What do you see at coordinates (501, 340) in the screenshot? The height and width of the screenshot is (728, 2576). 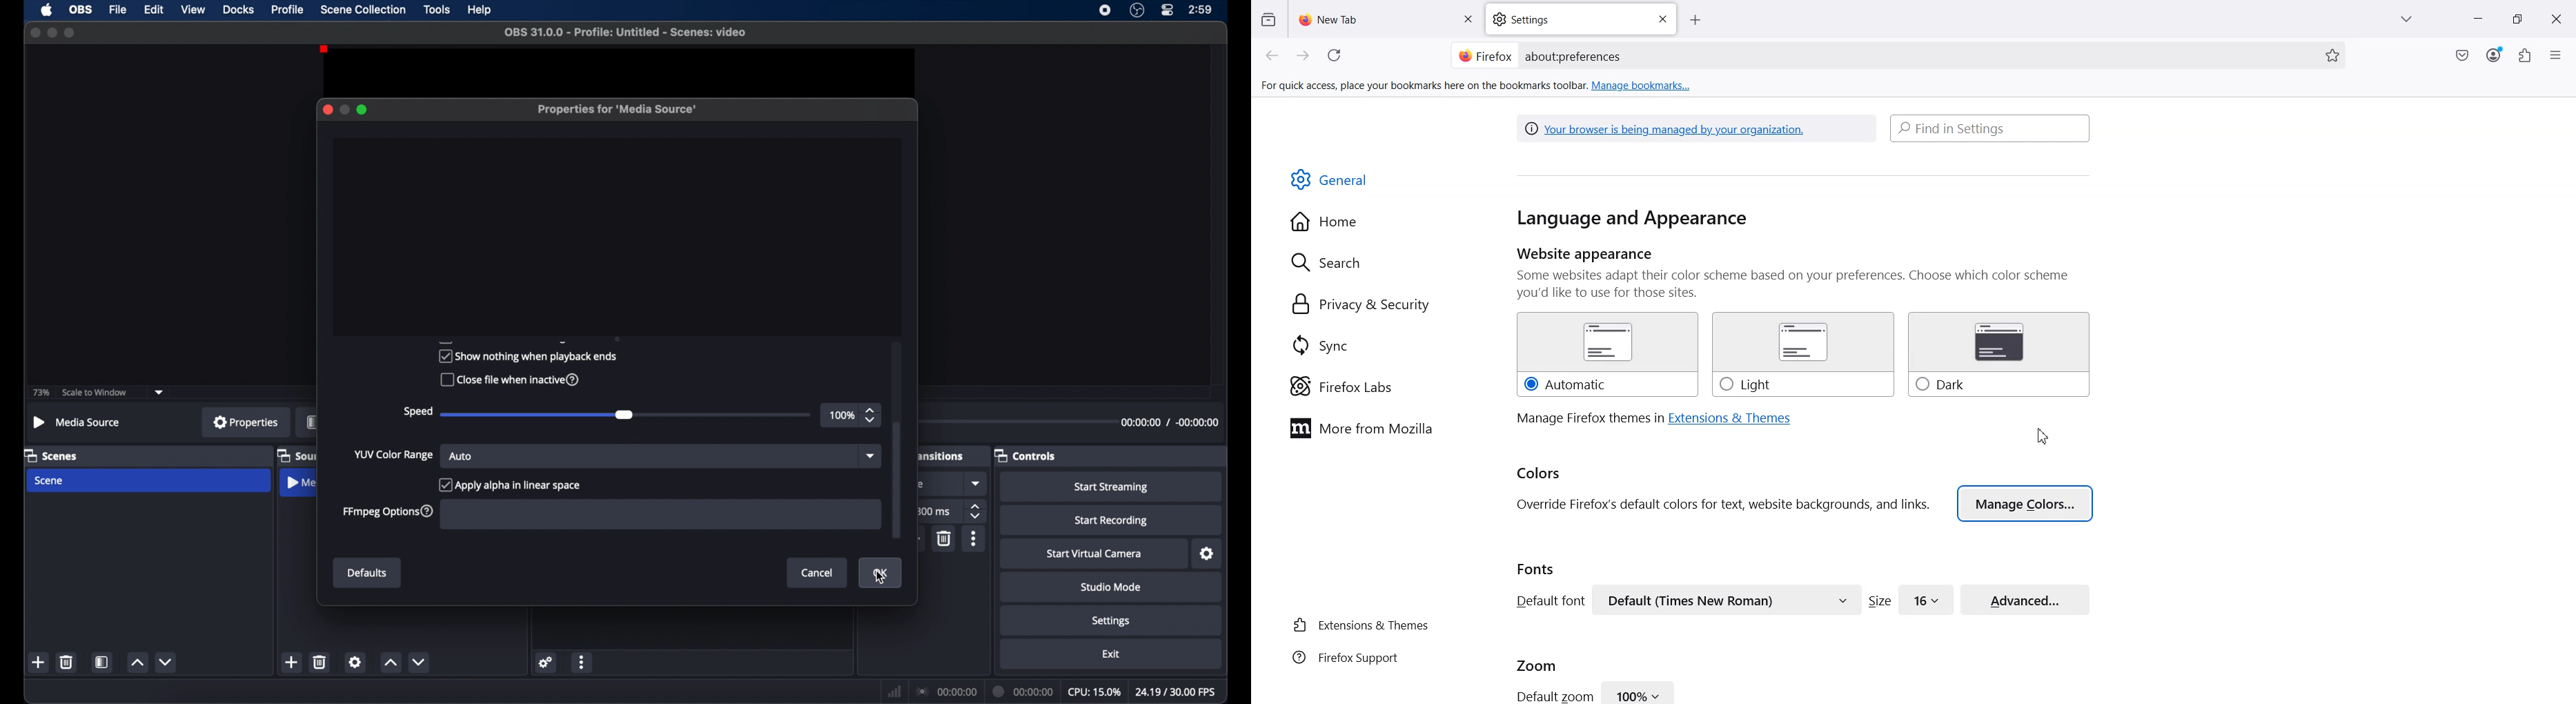 I see `obscure text` at bounding box center [501, 340].